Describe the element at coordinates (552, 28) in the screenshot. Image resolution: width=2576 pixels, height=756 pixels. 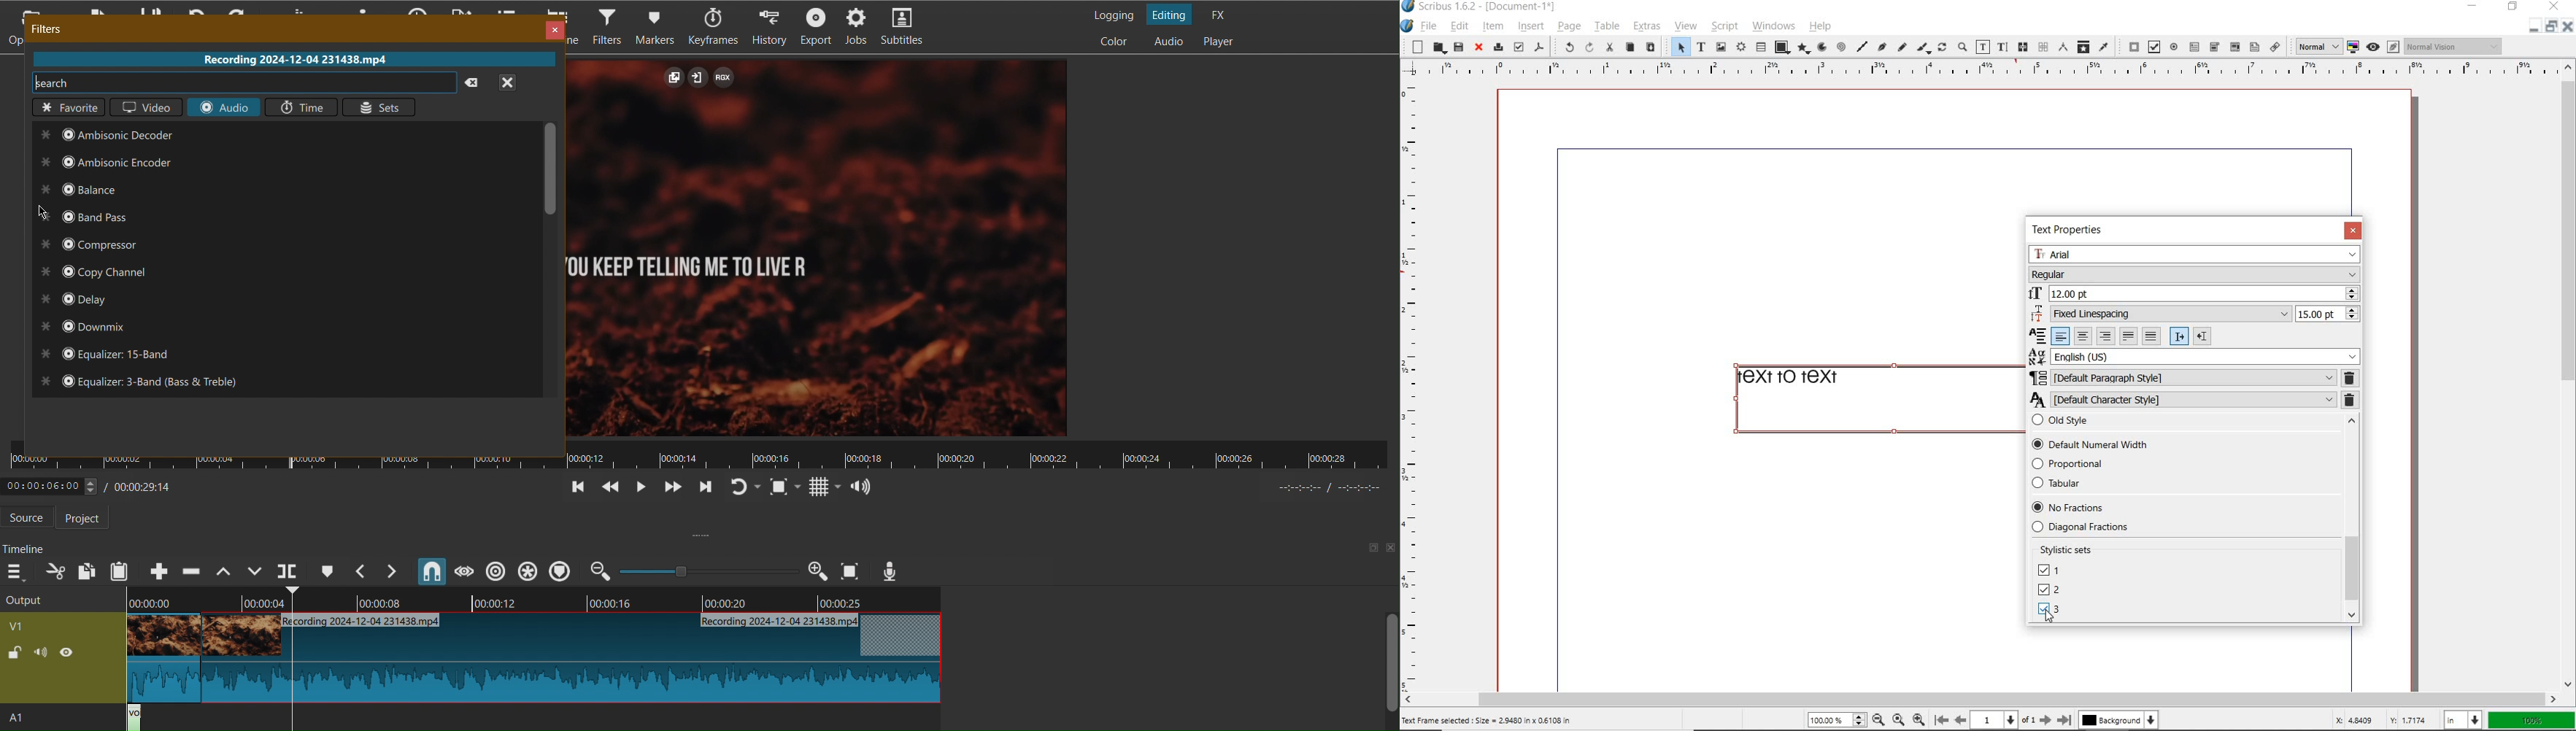
I see `Close` at that location.